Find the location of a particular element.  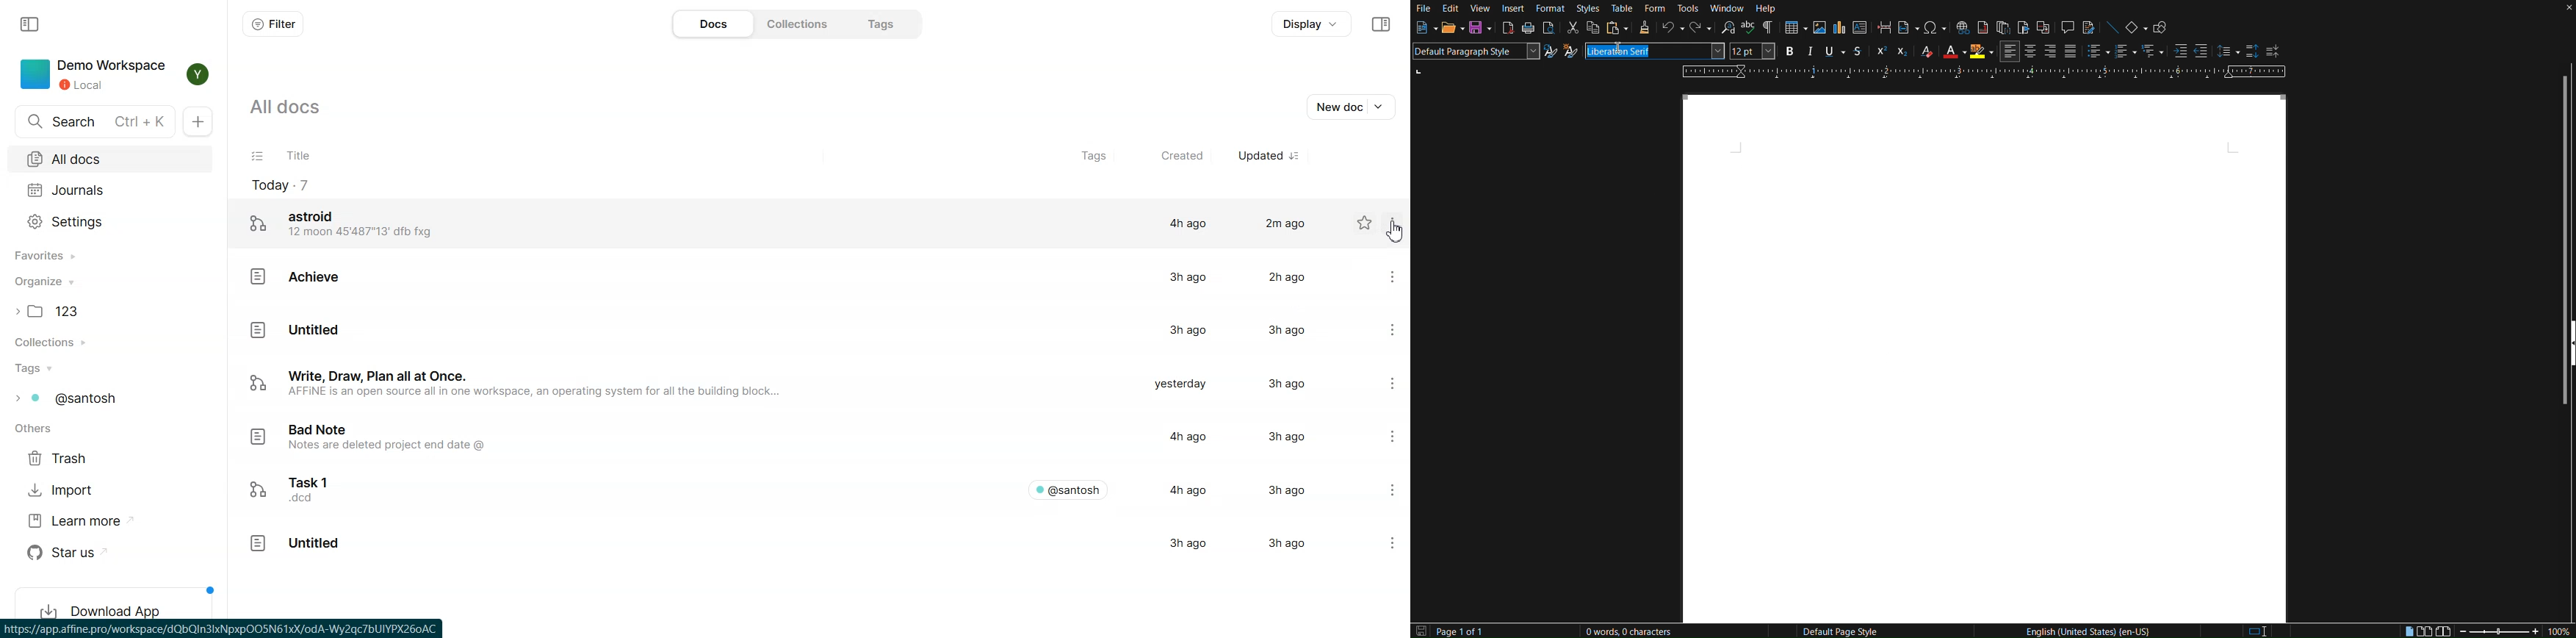

Right Align is located at coordinates (2049, 52).